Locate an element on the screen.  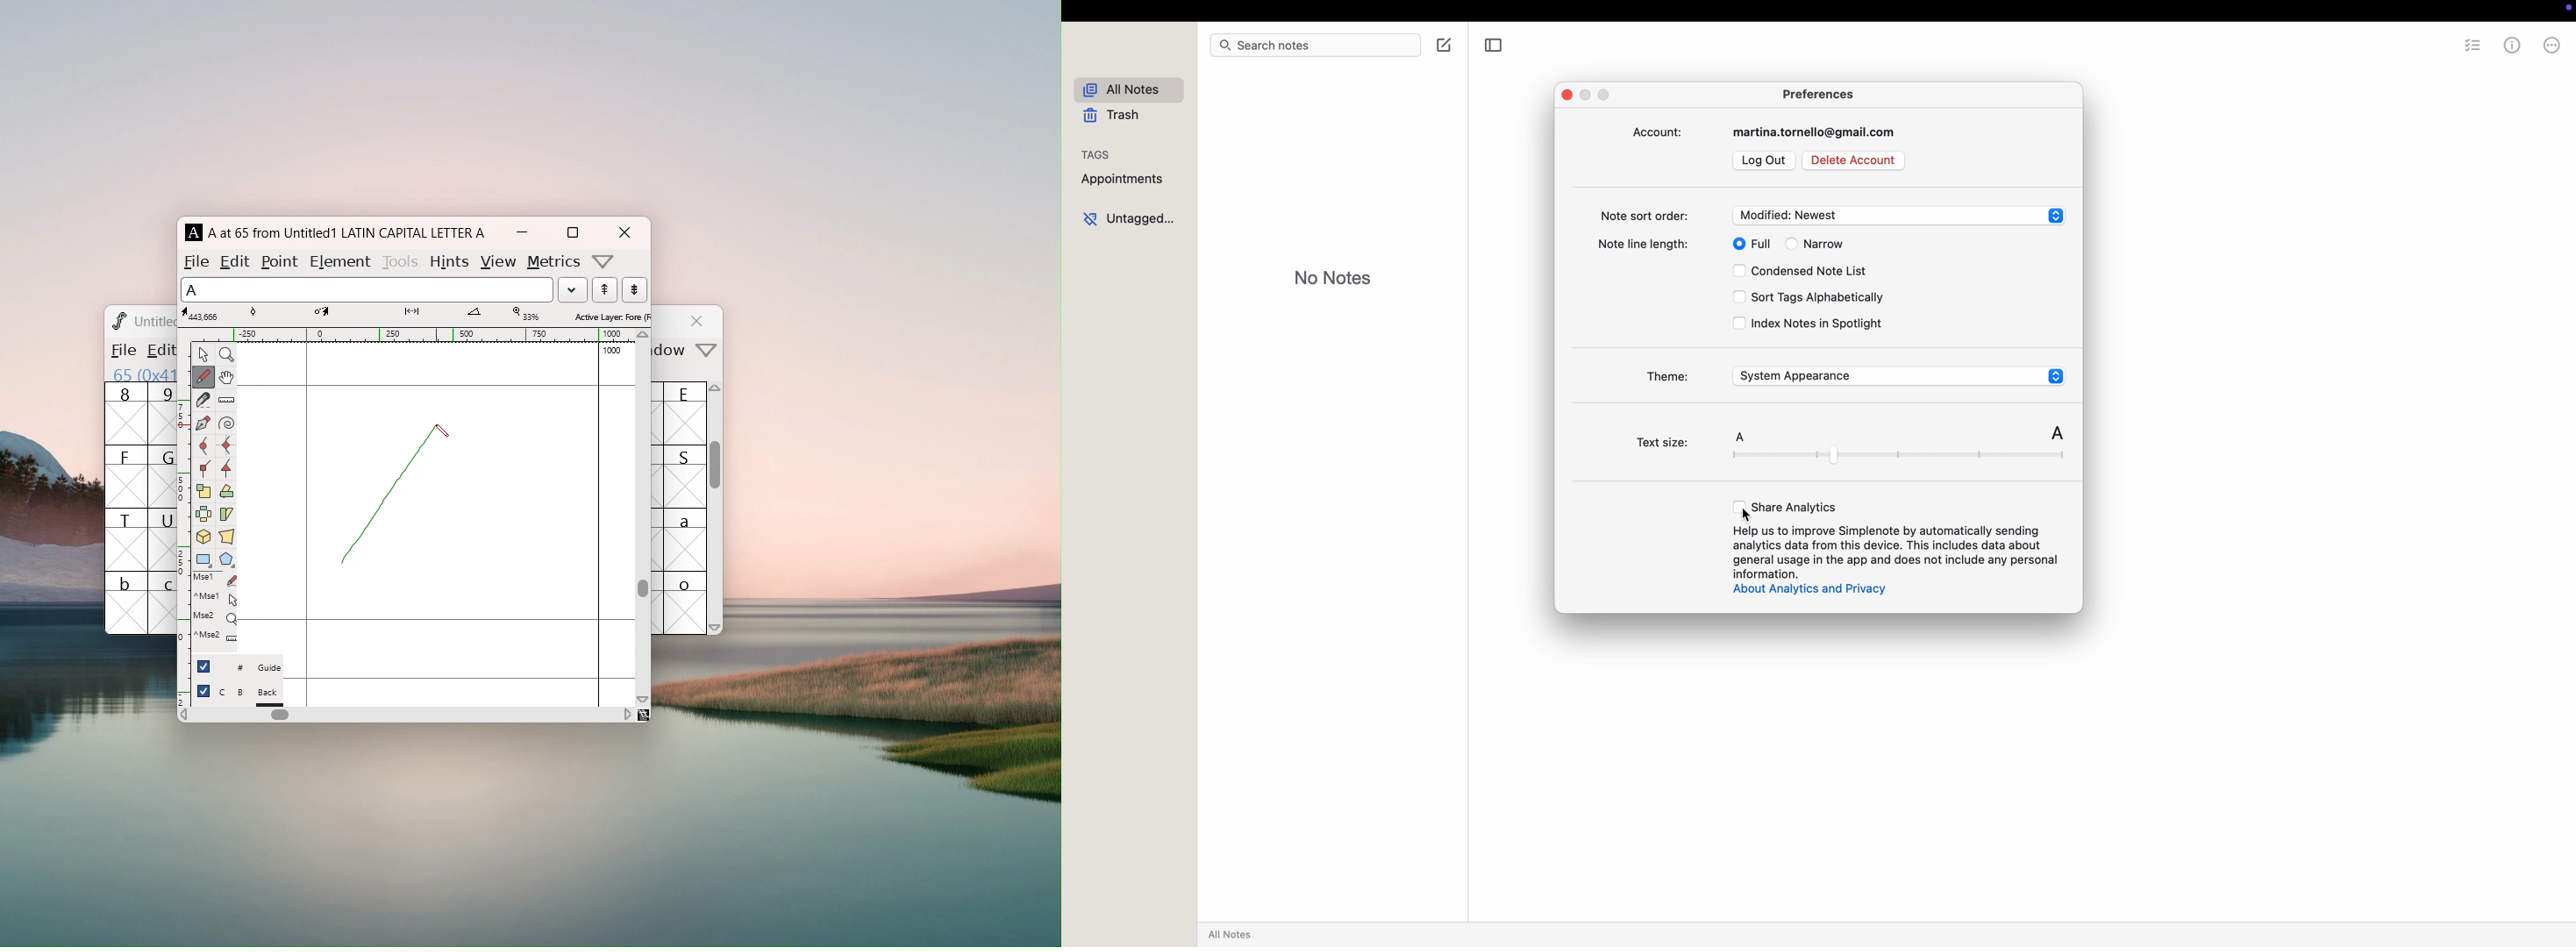
coordinates of cursor destination is located at coordinates (321, 314).